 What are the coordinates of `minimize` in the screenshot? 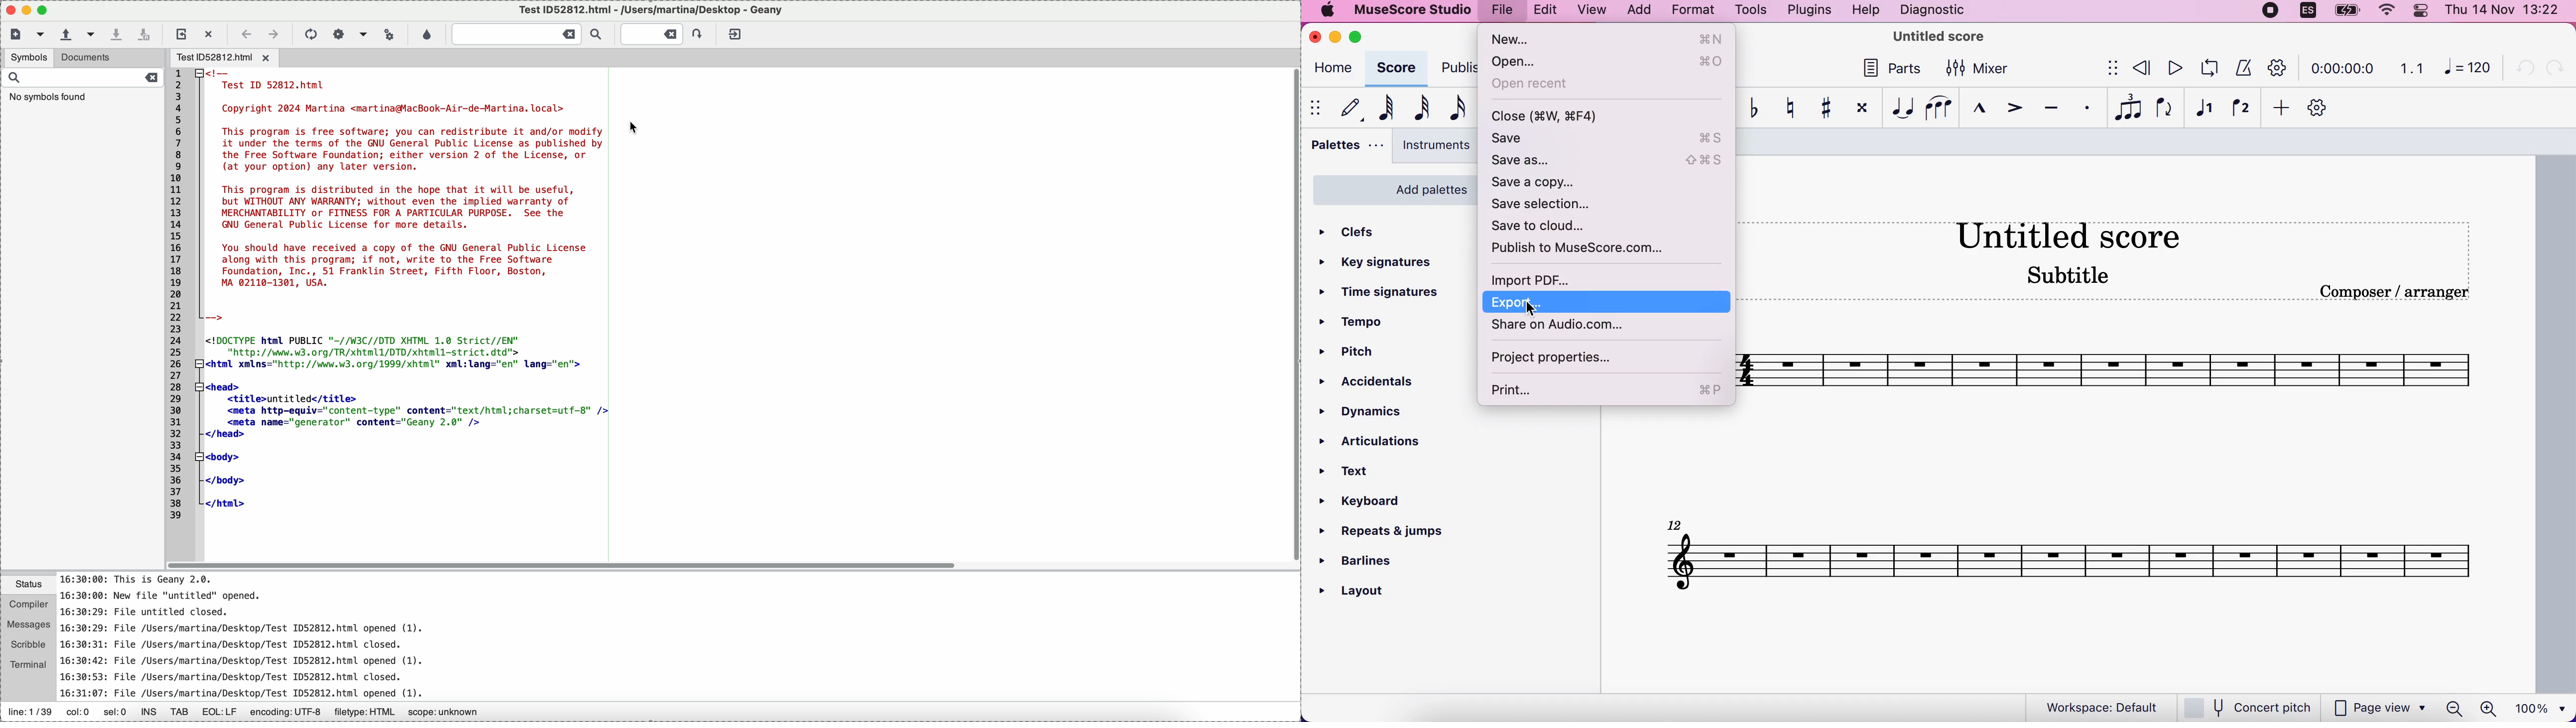 It's located at (1336, 37).